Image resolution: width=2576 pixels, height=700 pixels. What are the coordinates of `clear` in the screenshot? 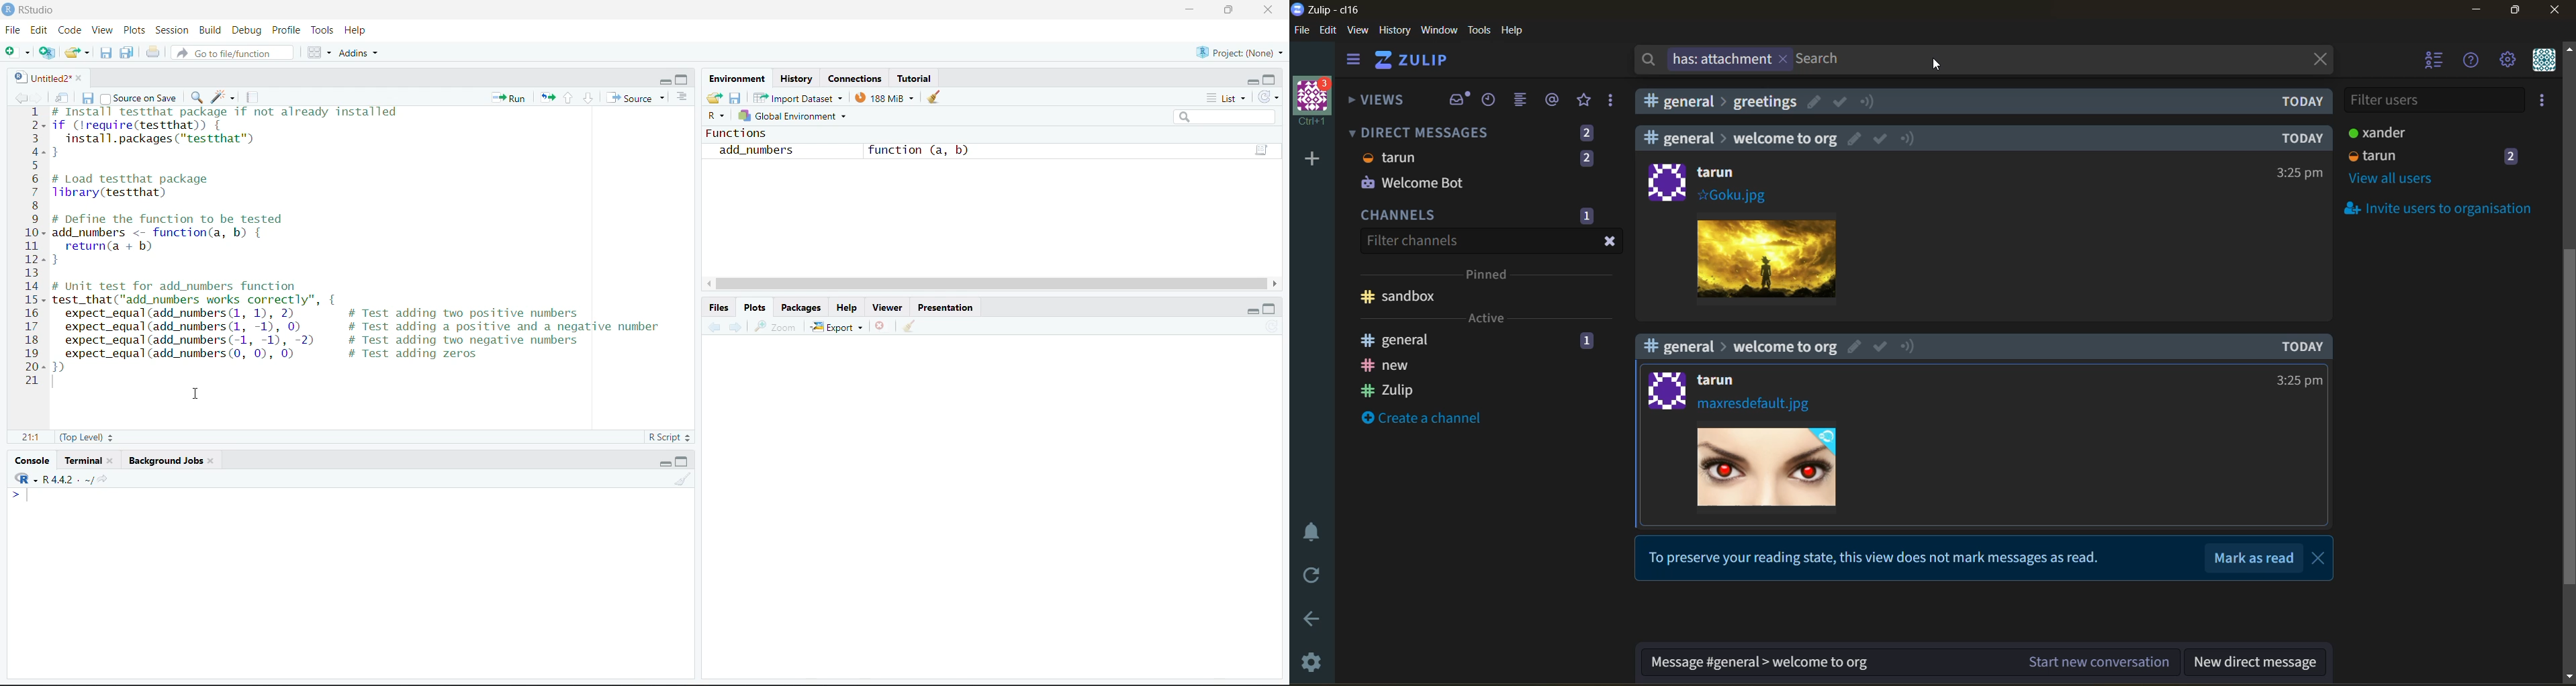 It's located at (909, 325).